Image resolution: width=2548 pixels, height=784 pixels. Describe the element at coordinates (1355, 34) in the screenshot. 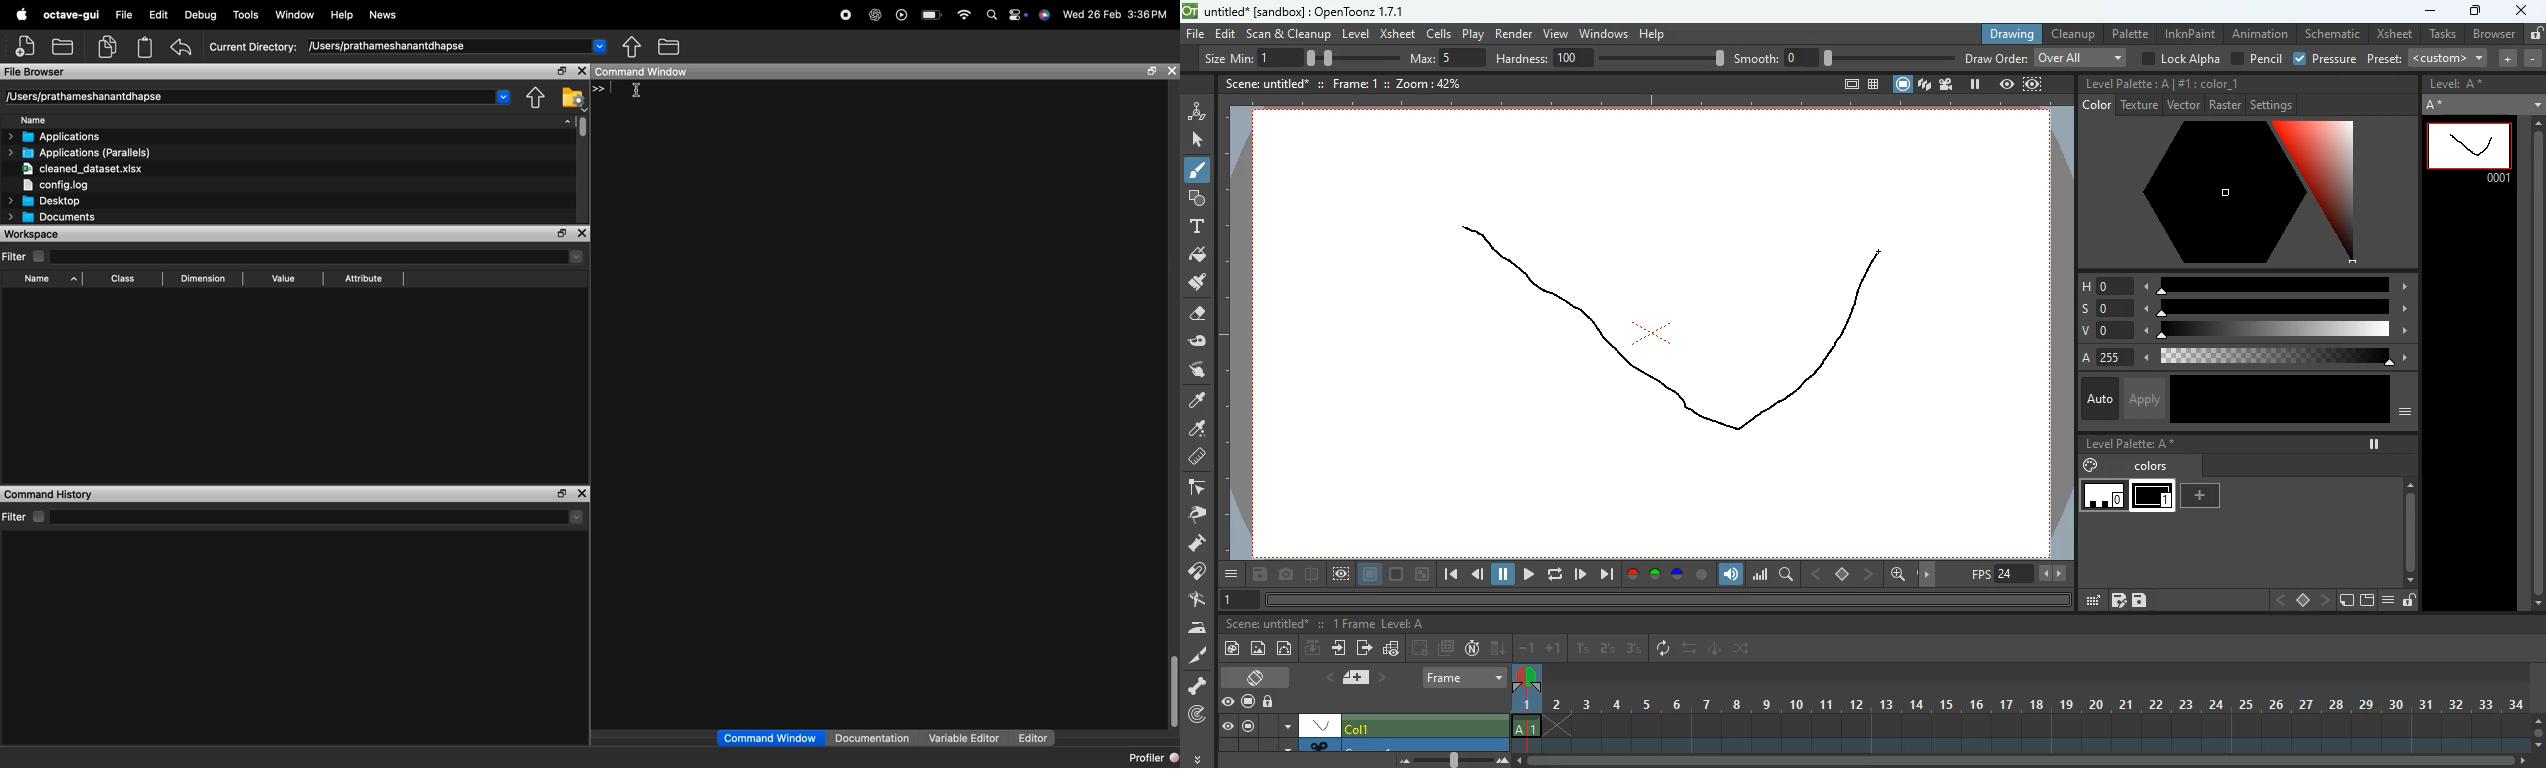

I see `level` at that location.